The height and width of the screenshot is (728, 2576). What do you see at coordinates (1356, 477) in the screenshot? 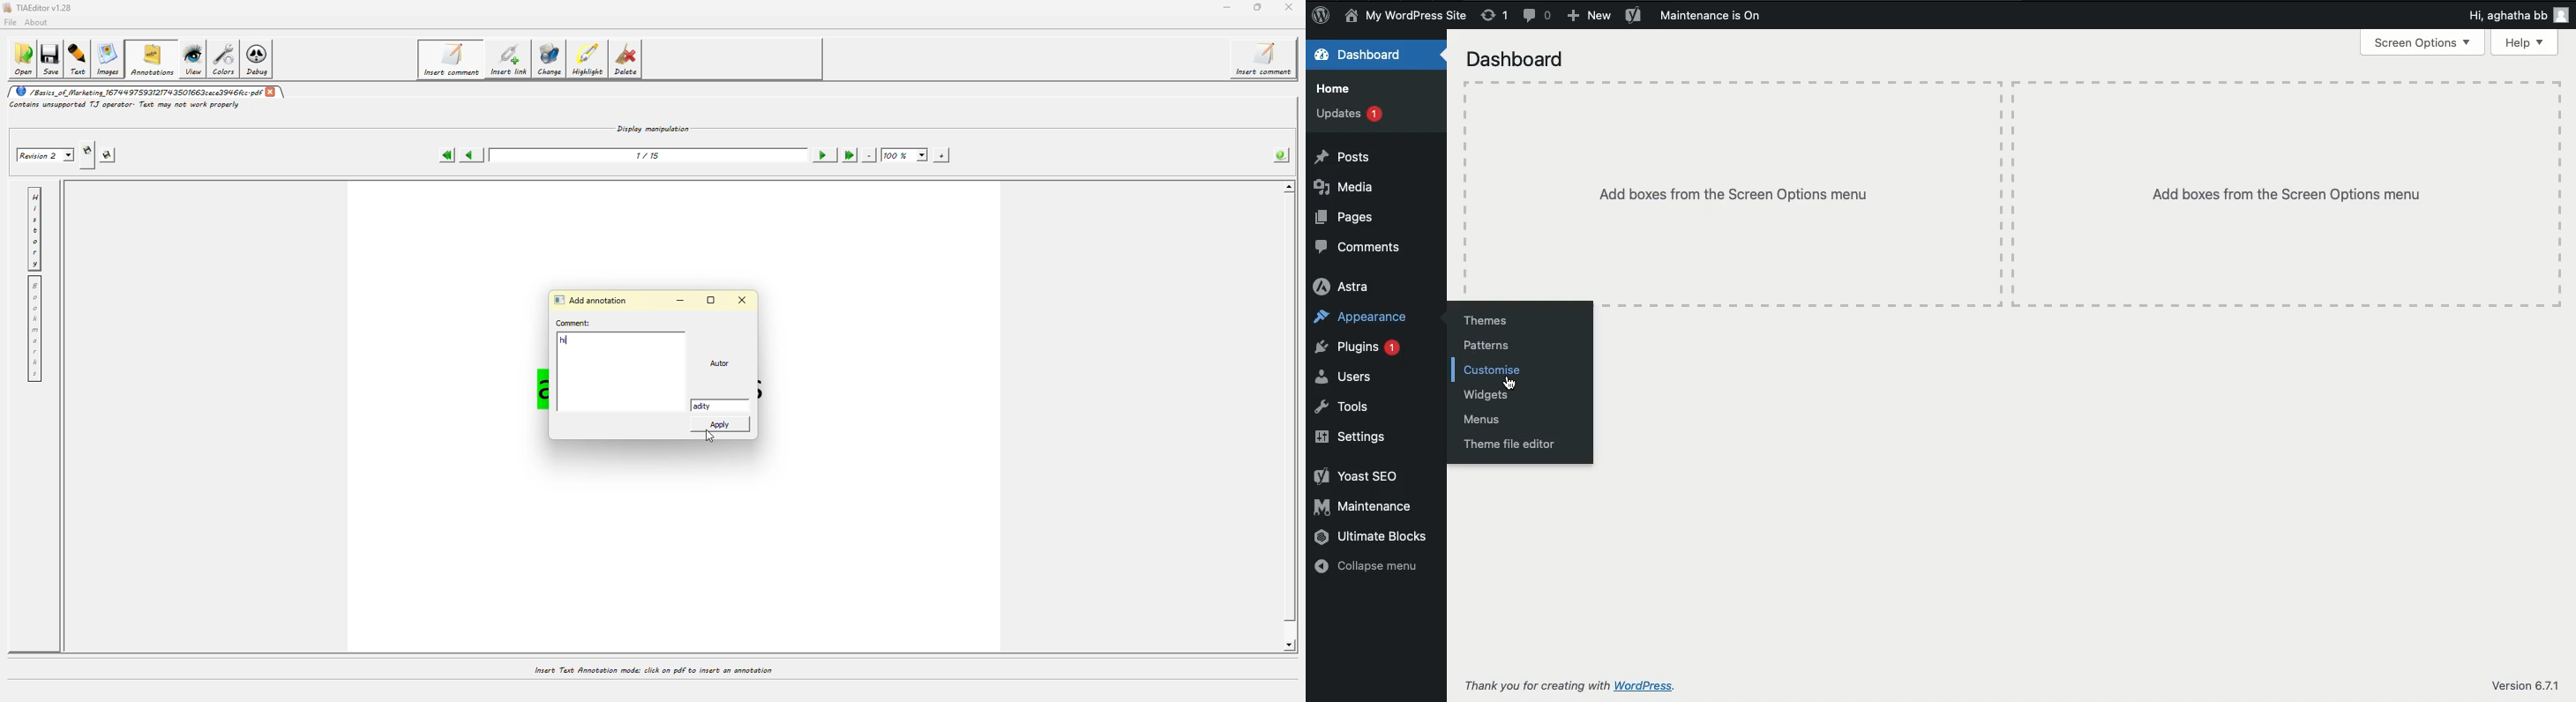
I see `Yoast ` at bounding box center [1356, 477].